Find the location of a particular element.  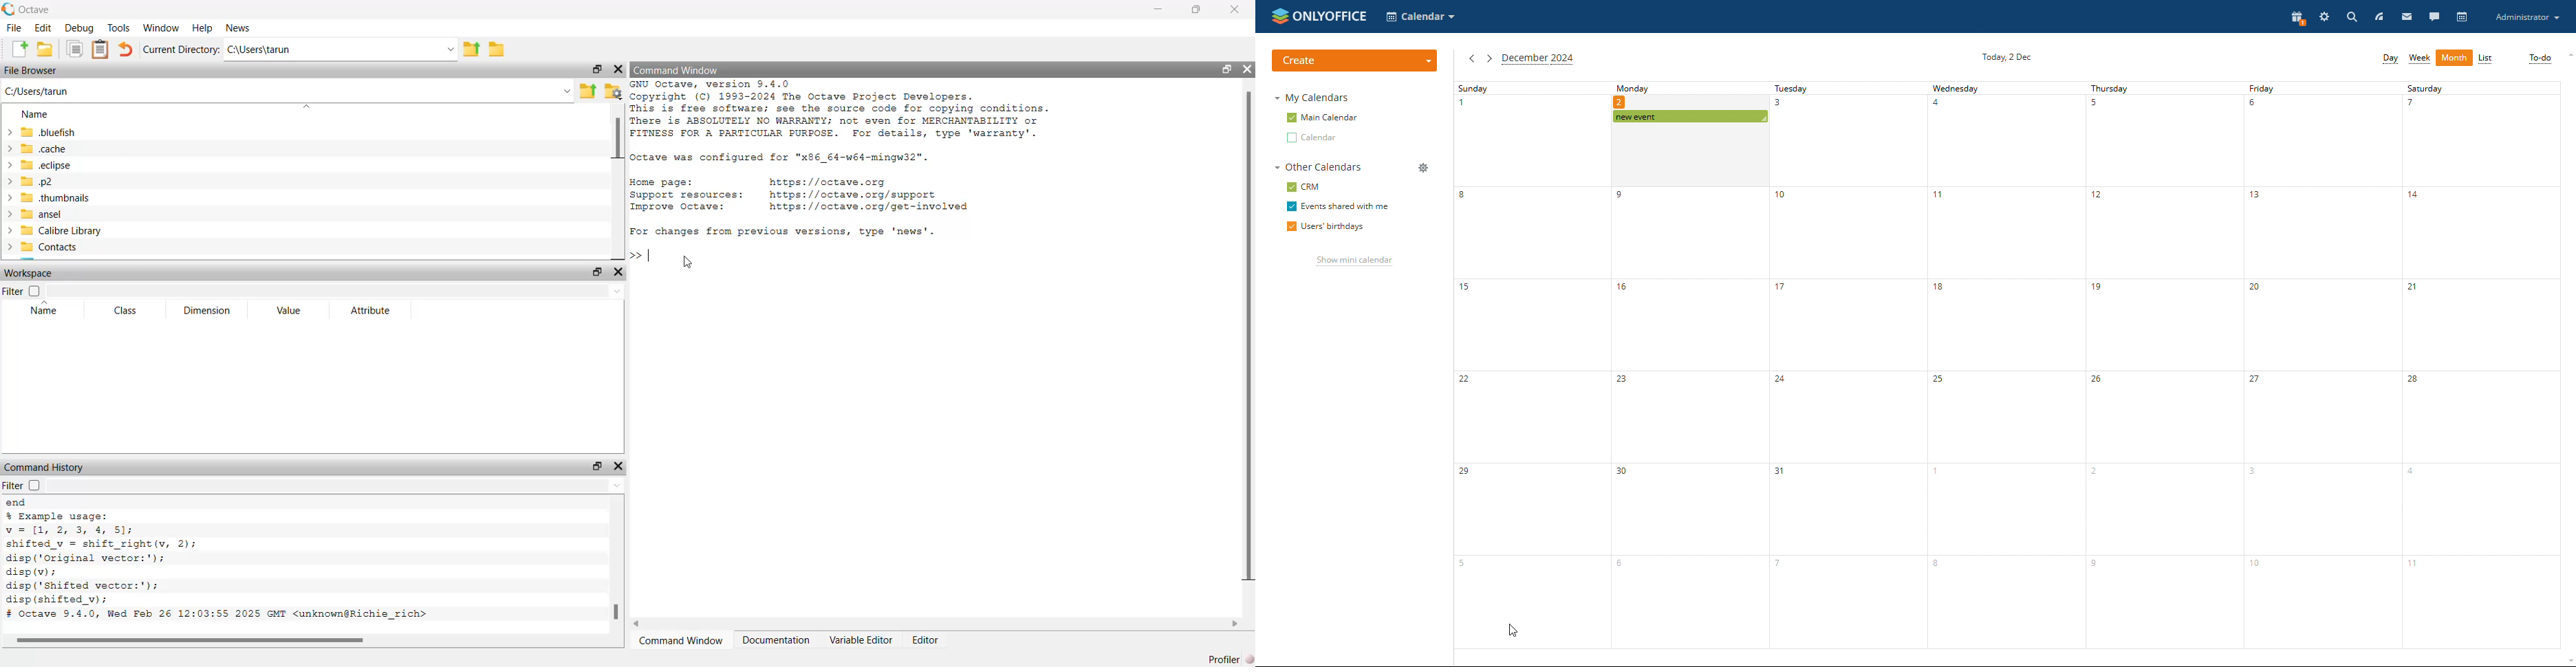

.bluefish is located at coordinates (89, 133).